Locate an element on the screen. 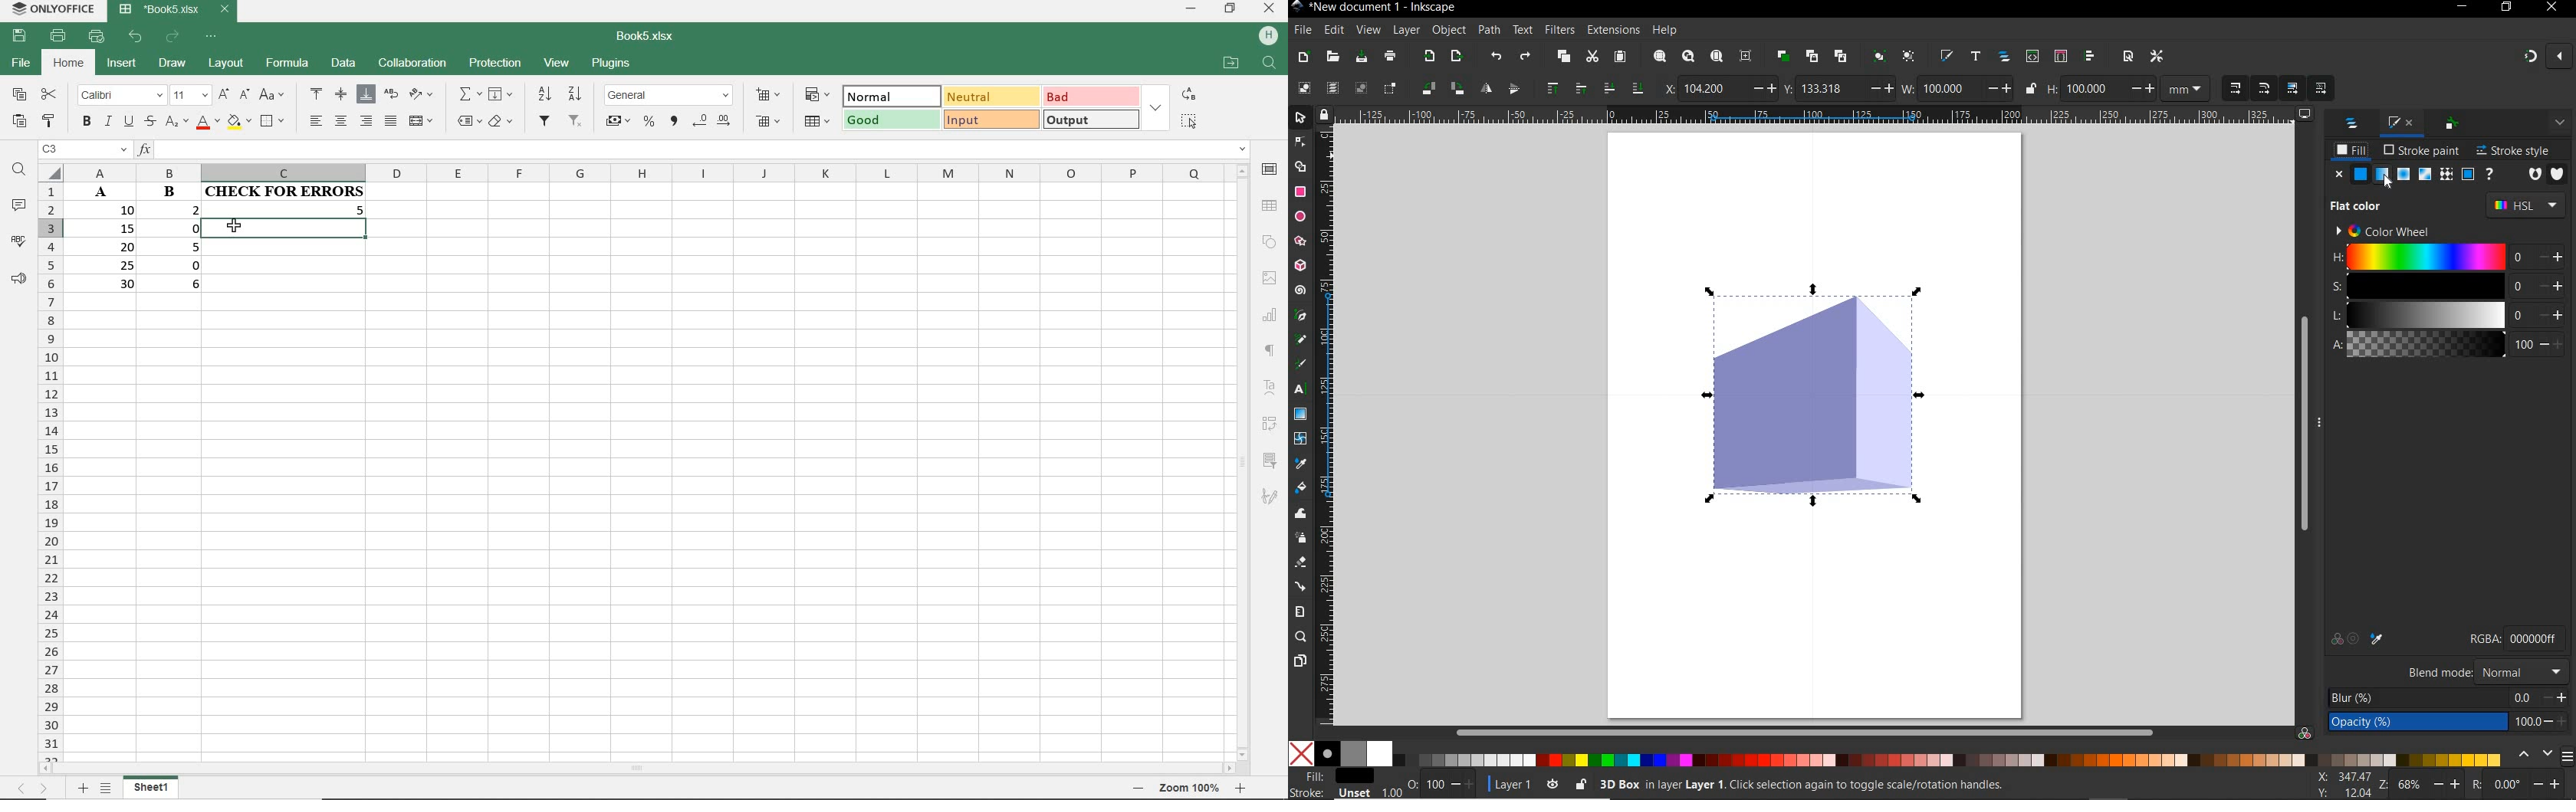  OPEN  is located at coordinates (1332, 57).